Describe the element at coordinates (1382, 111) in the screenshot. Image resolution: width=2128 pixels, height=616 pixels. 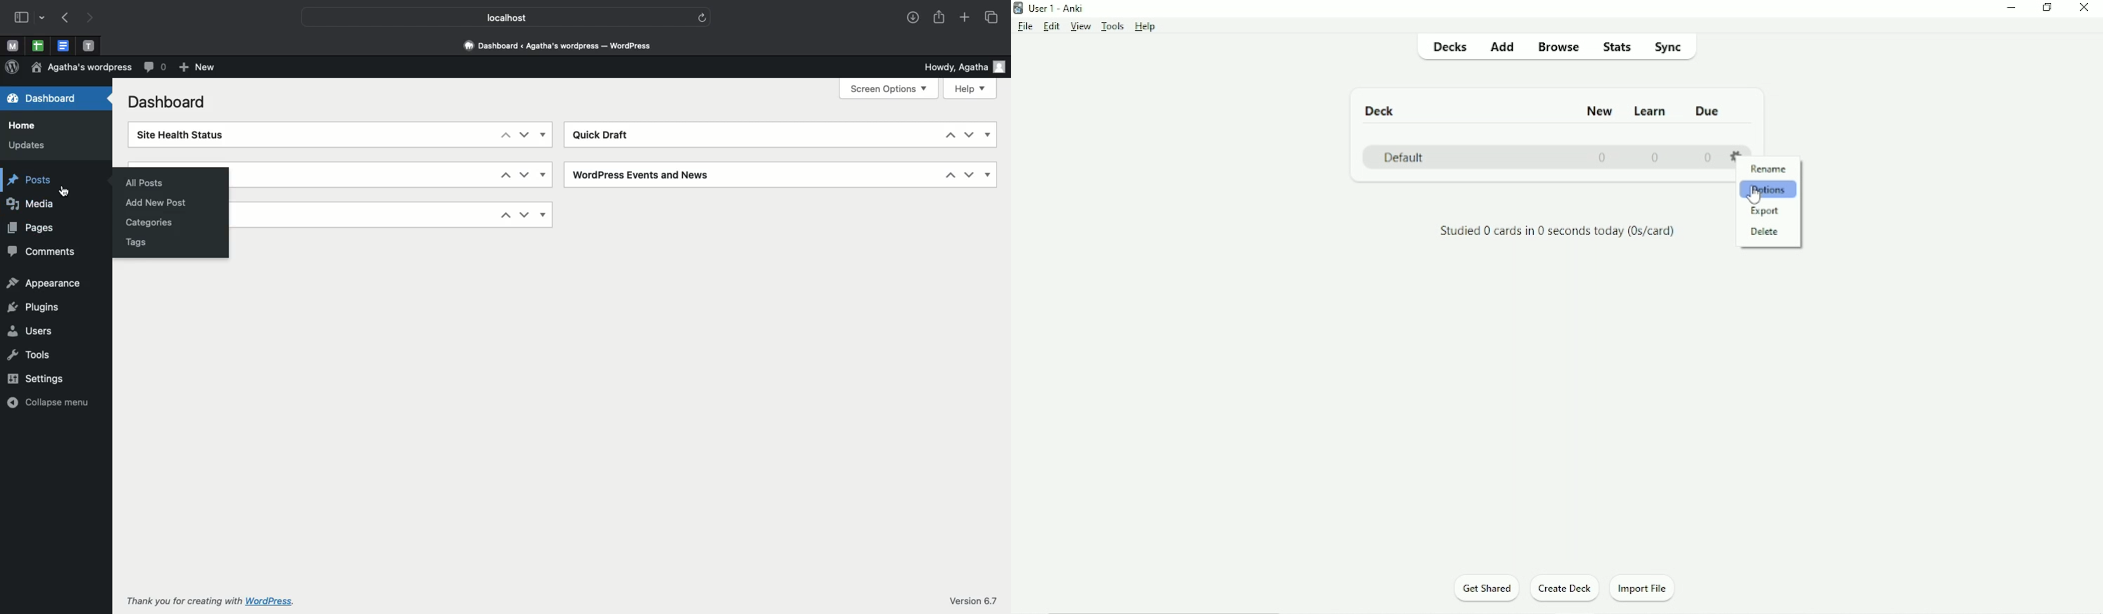
I see `Deck` at that location.